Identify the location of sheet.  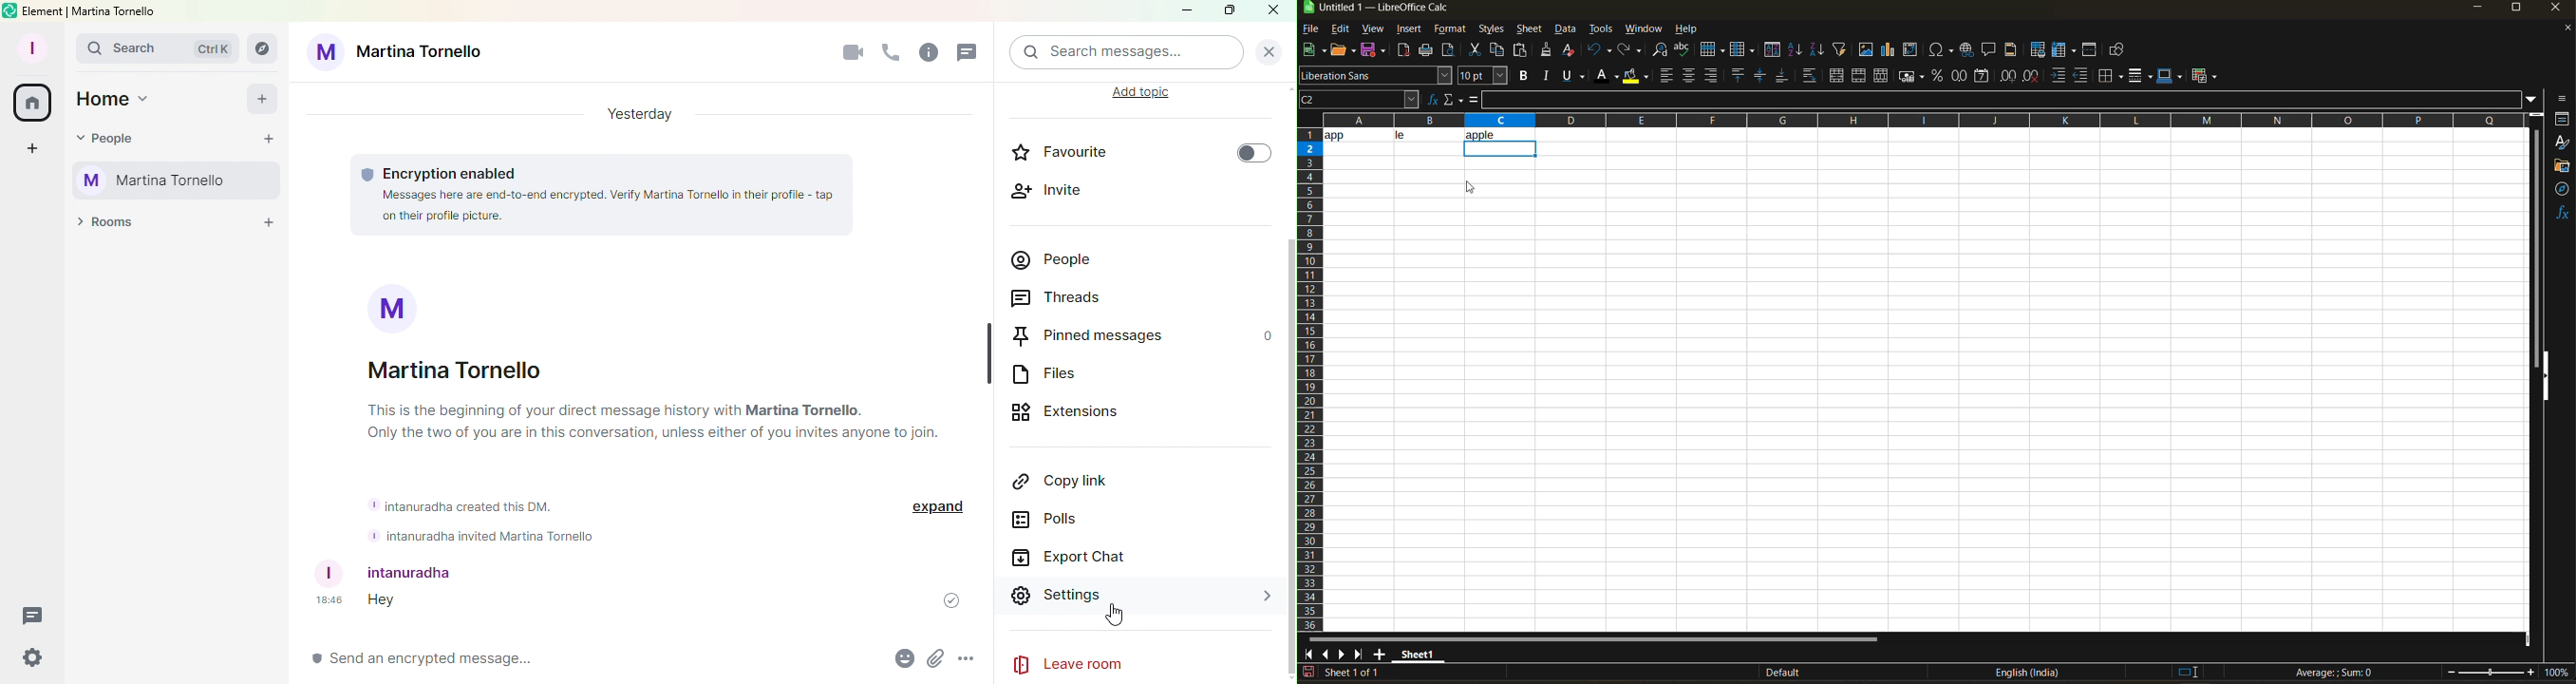
(1529, 29).